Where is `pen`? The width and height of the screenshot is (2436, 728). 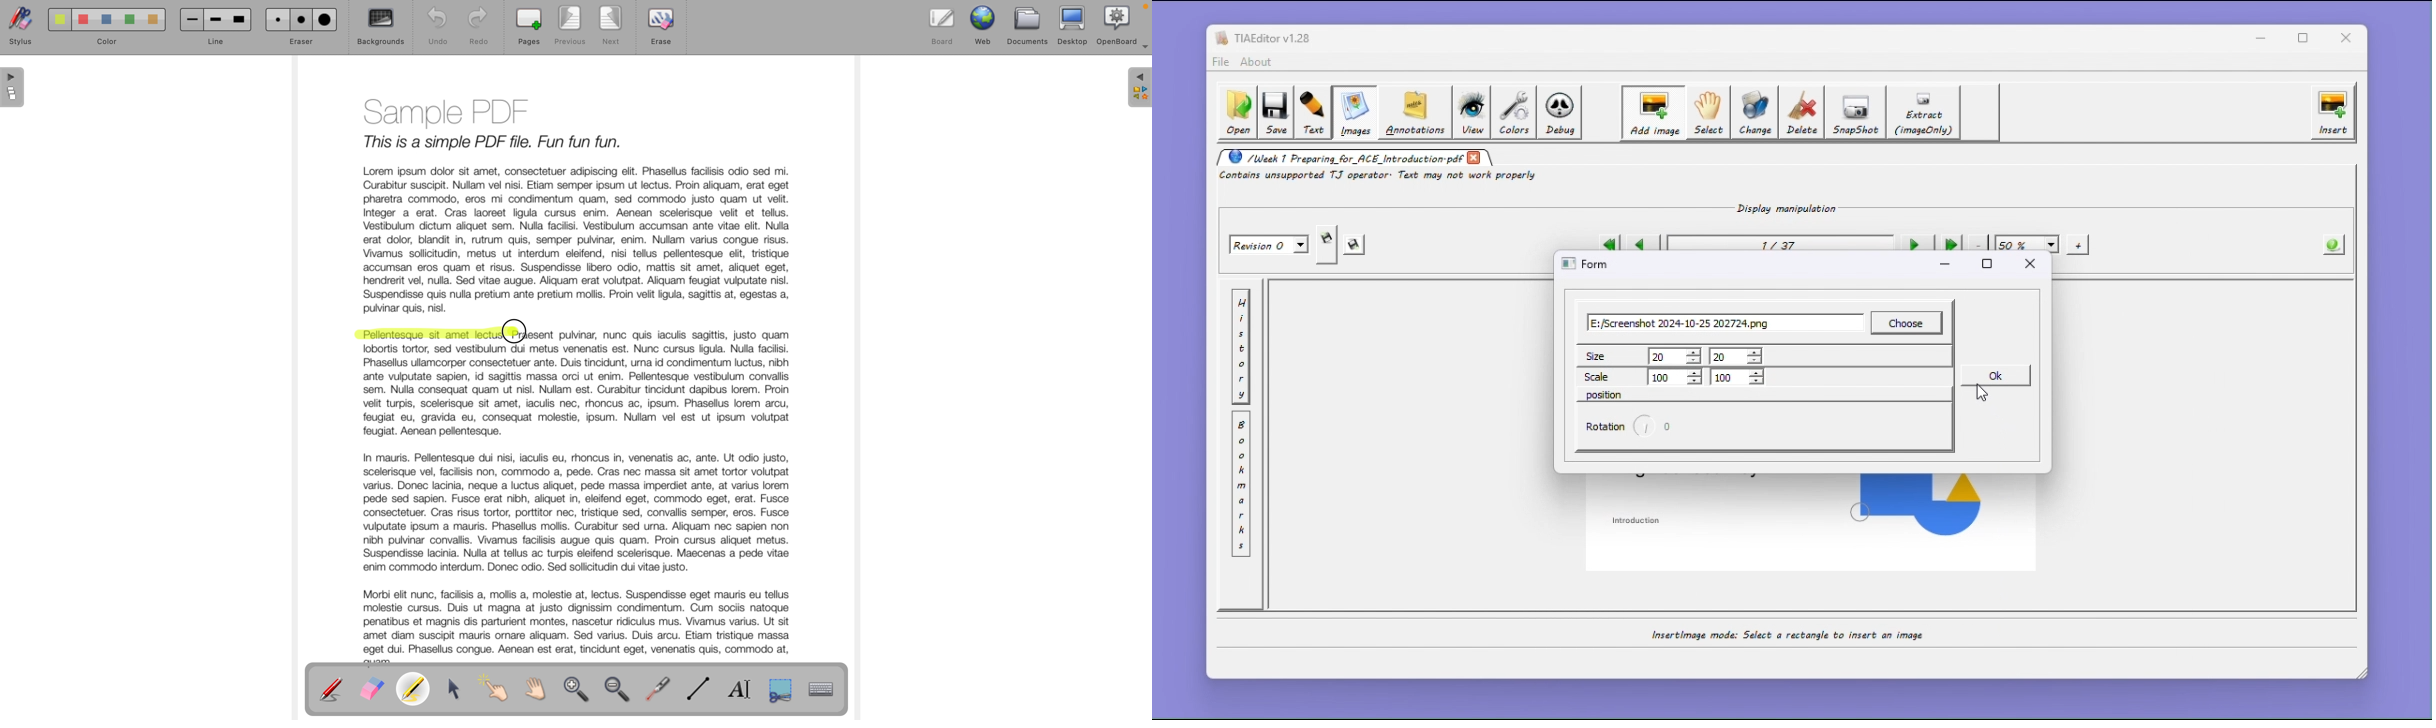 pen is located at coordinates (332, 689).